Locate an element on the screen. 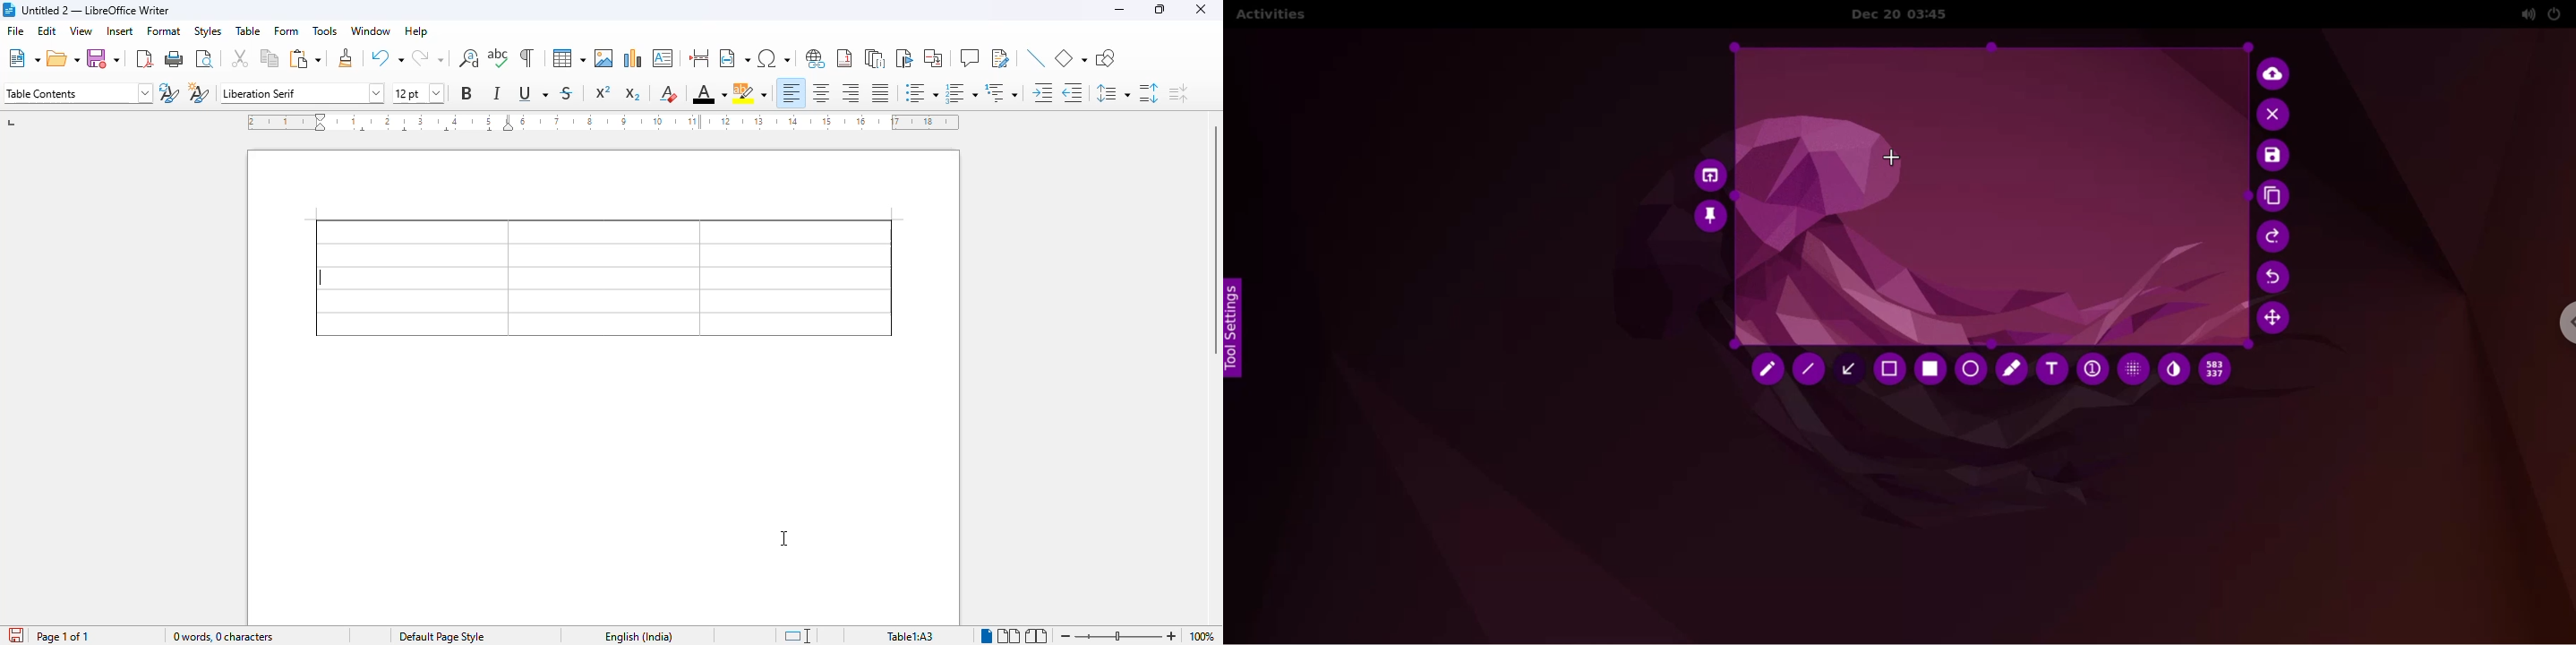 The image size is (2576, 672). insert endnote is located at coordinates (876, 57).